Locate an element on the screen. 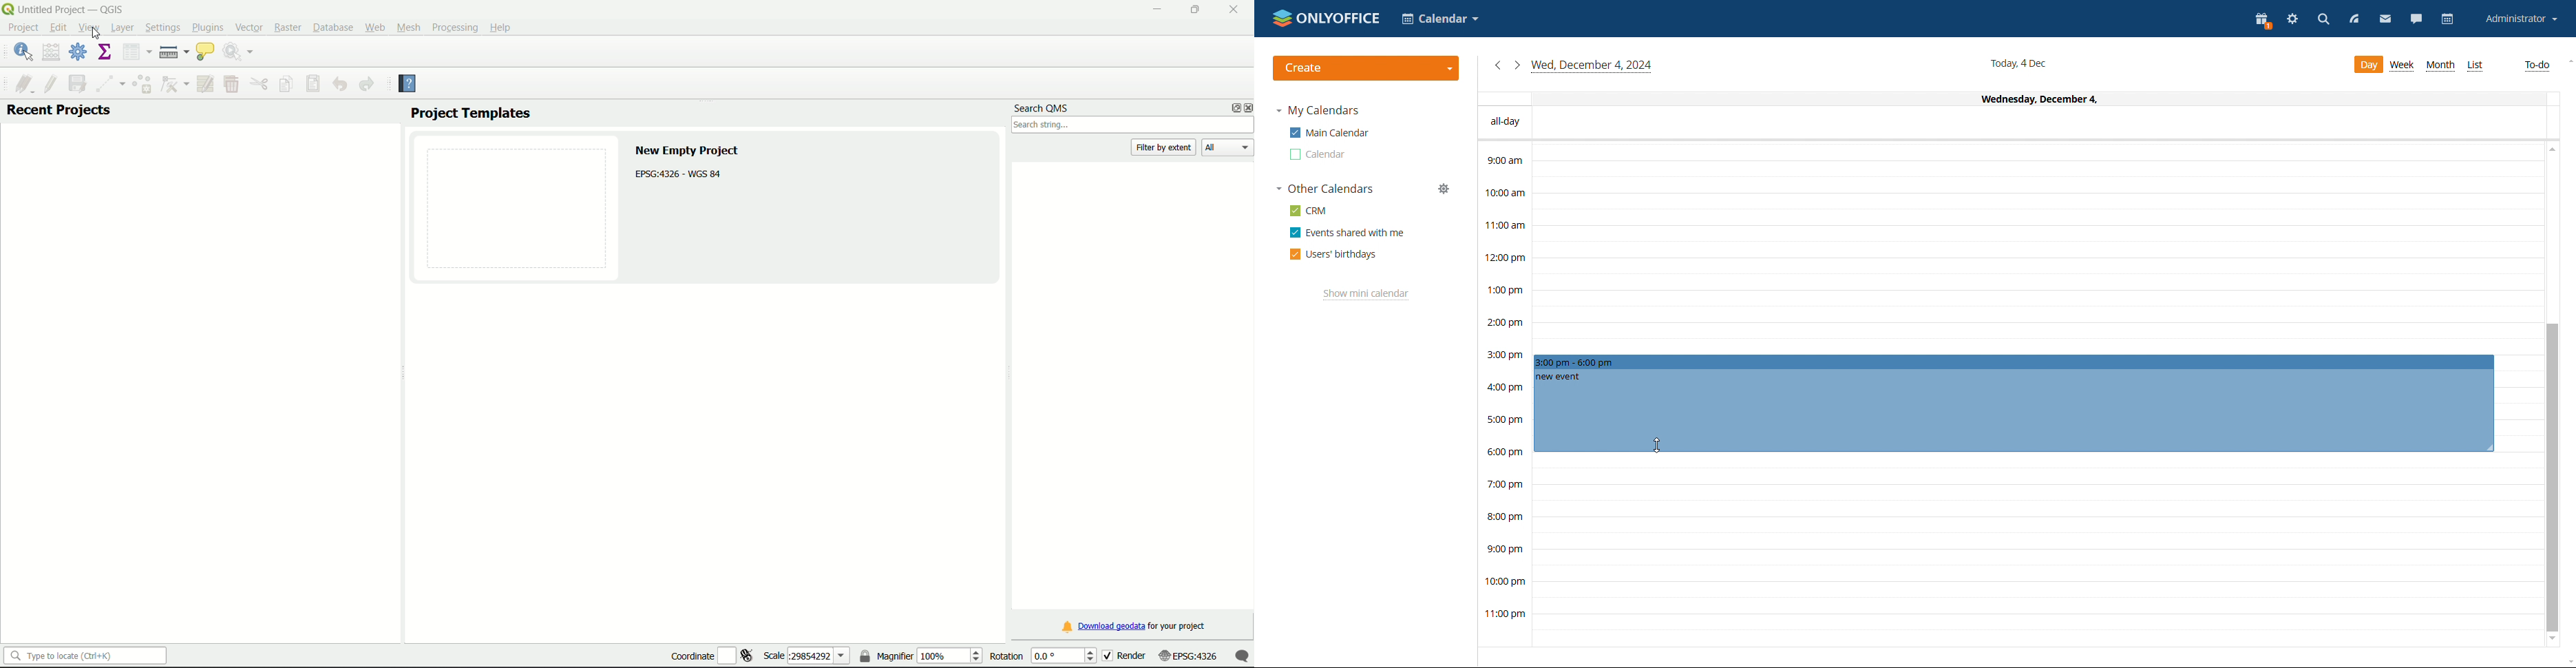 The width and height of the screenshot is (2576, 672). Plugins is located at coordinates (207, 27).